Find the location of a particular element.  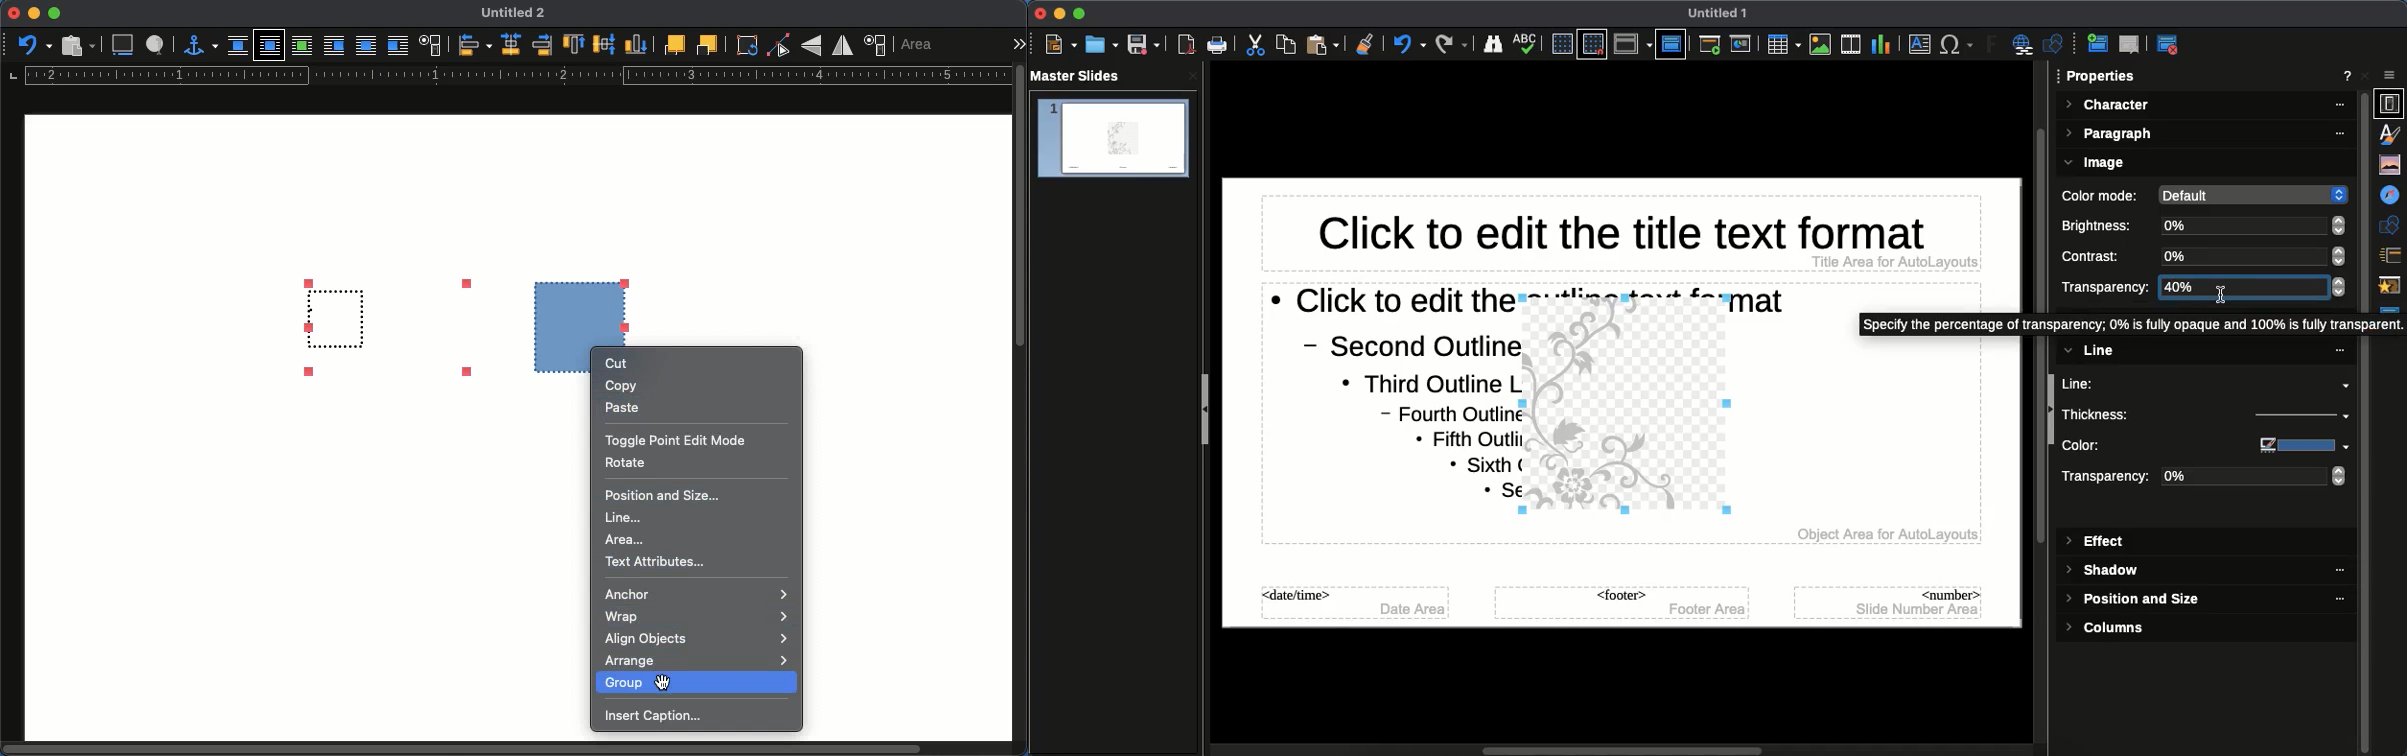

arrange is located at coordinates (696, 662).